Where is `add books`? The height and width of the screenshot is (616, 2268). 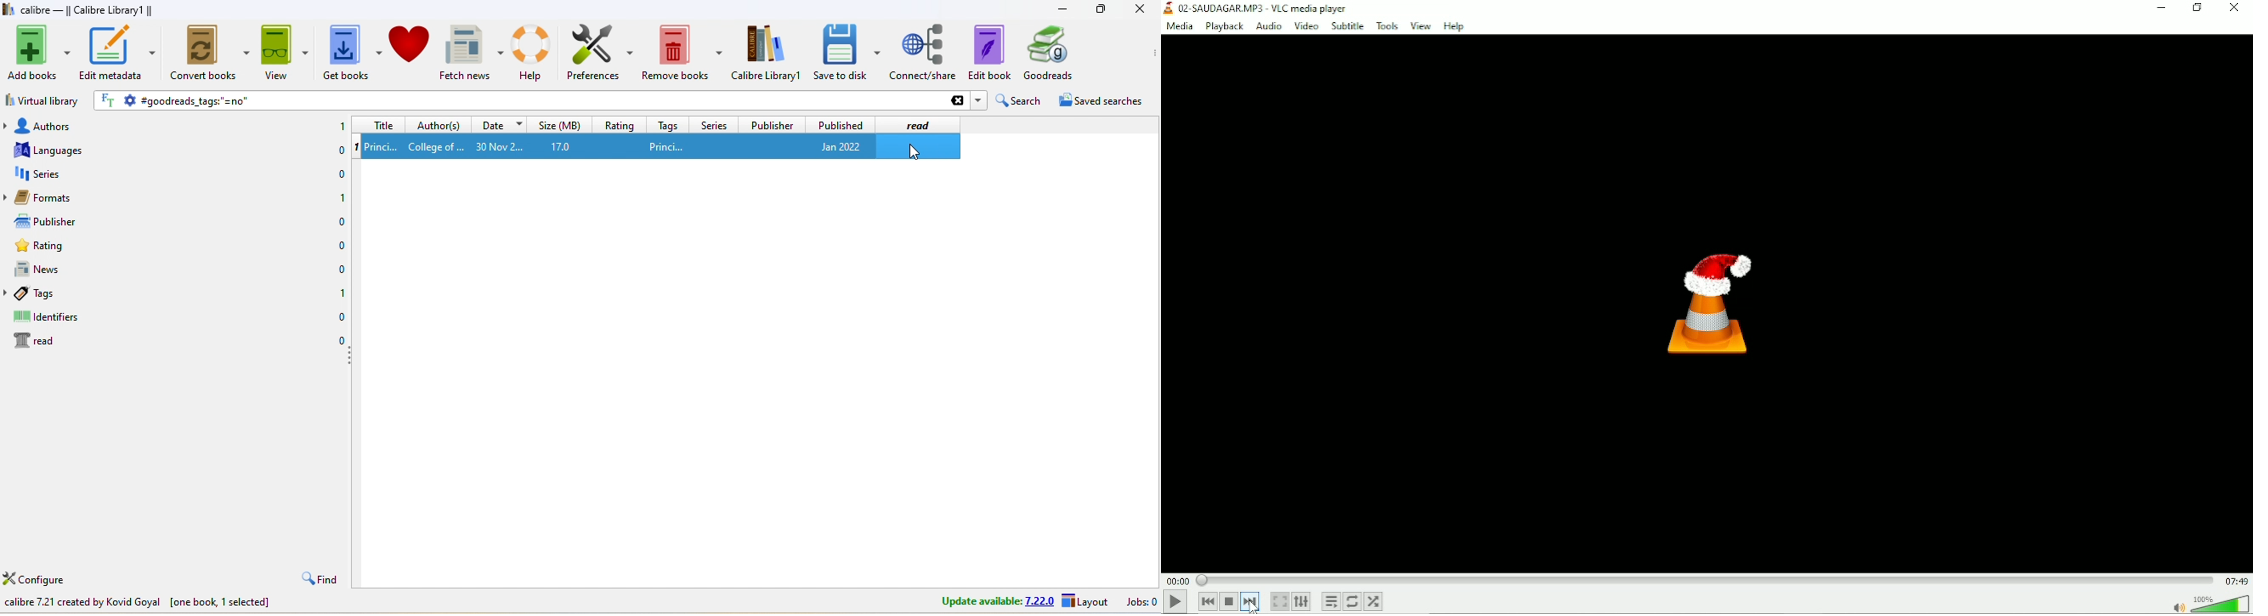 add books is located at coordinates (37, 53).